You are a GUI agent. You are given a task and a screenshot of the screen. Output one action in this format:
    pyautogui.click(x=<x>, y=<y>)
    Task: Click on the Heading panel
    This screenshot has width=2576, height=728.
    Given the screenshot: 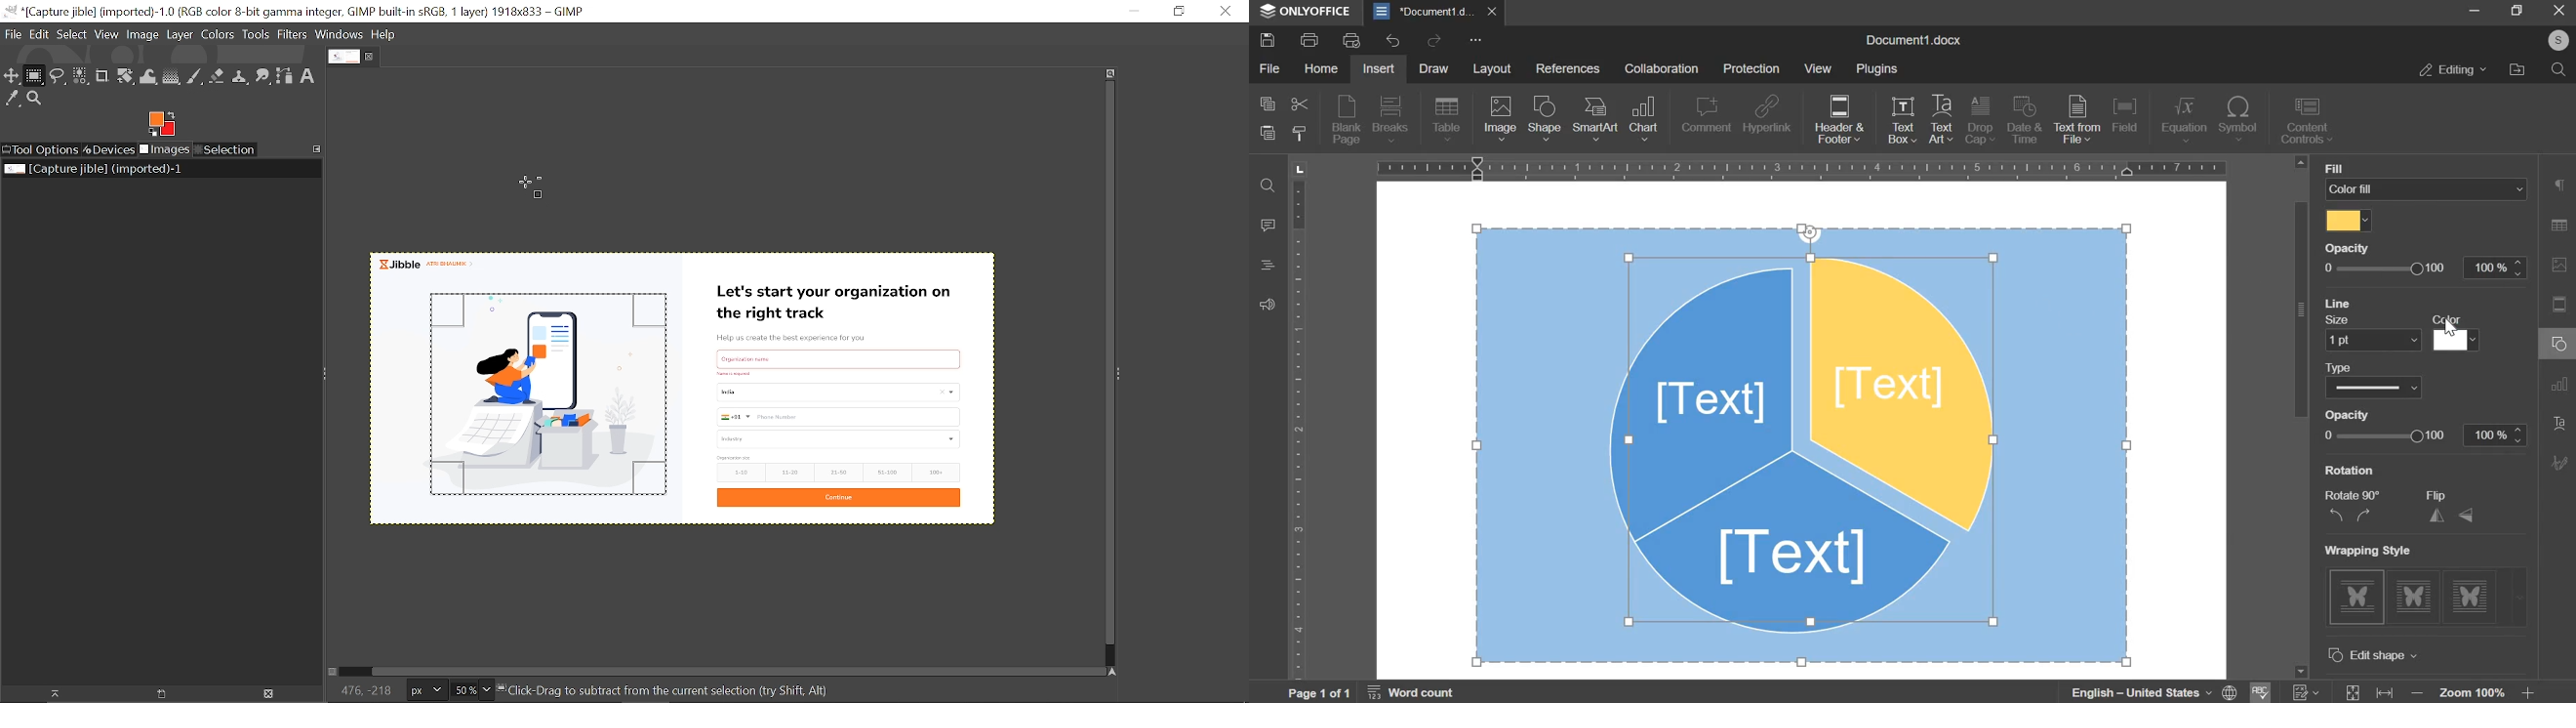 What is the action you would take?
    pyautogui.click(x=1270, y=264)
    